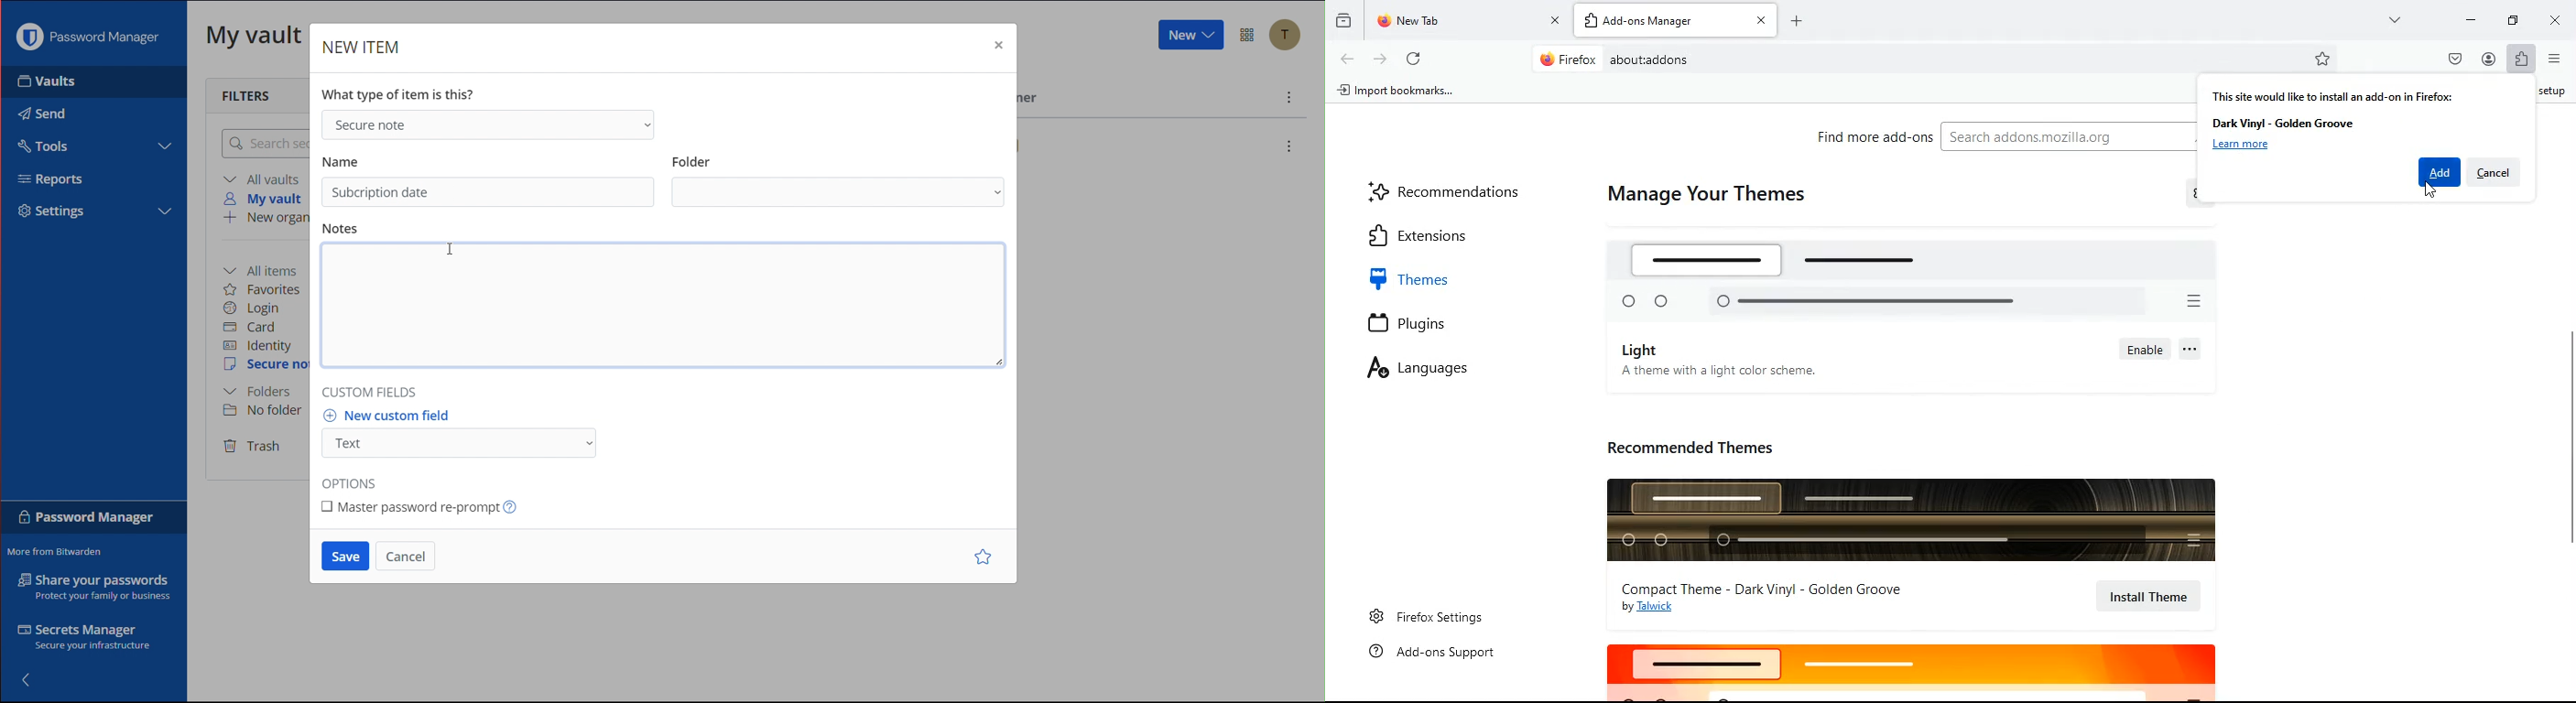 This screenshot has width=2576, height=728. What do you see at coordinates (1429, 616) in the screenshot?
I see `firefox settings` at bounding box center [1429, 616].